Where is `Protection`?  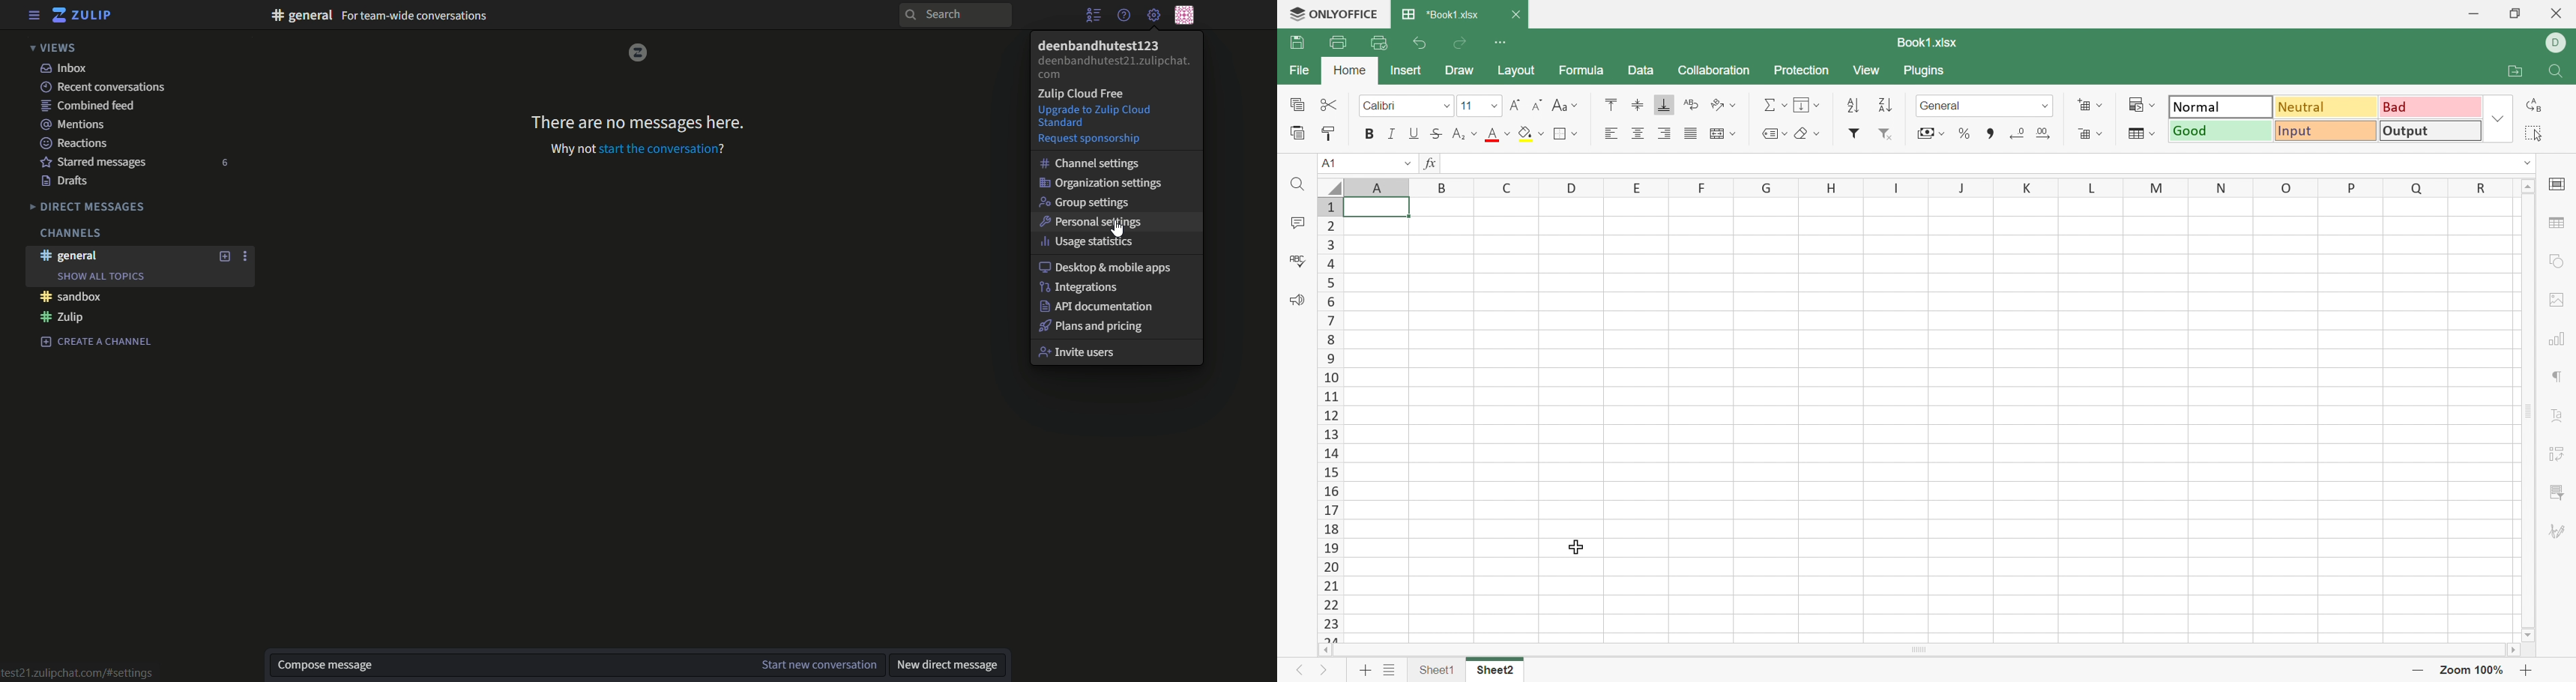
Protection is located at coordinates (1802, 70).